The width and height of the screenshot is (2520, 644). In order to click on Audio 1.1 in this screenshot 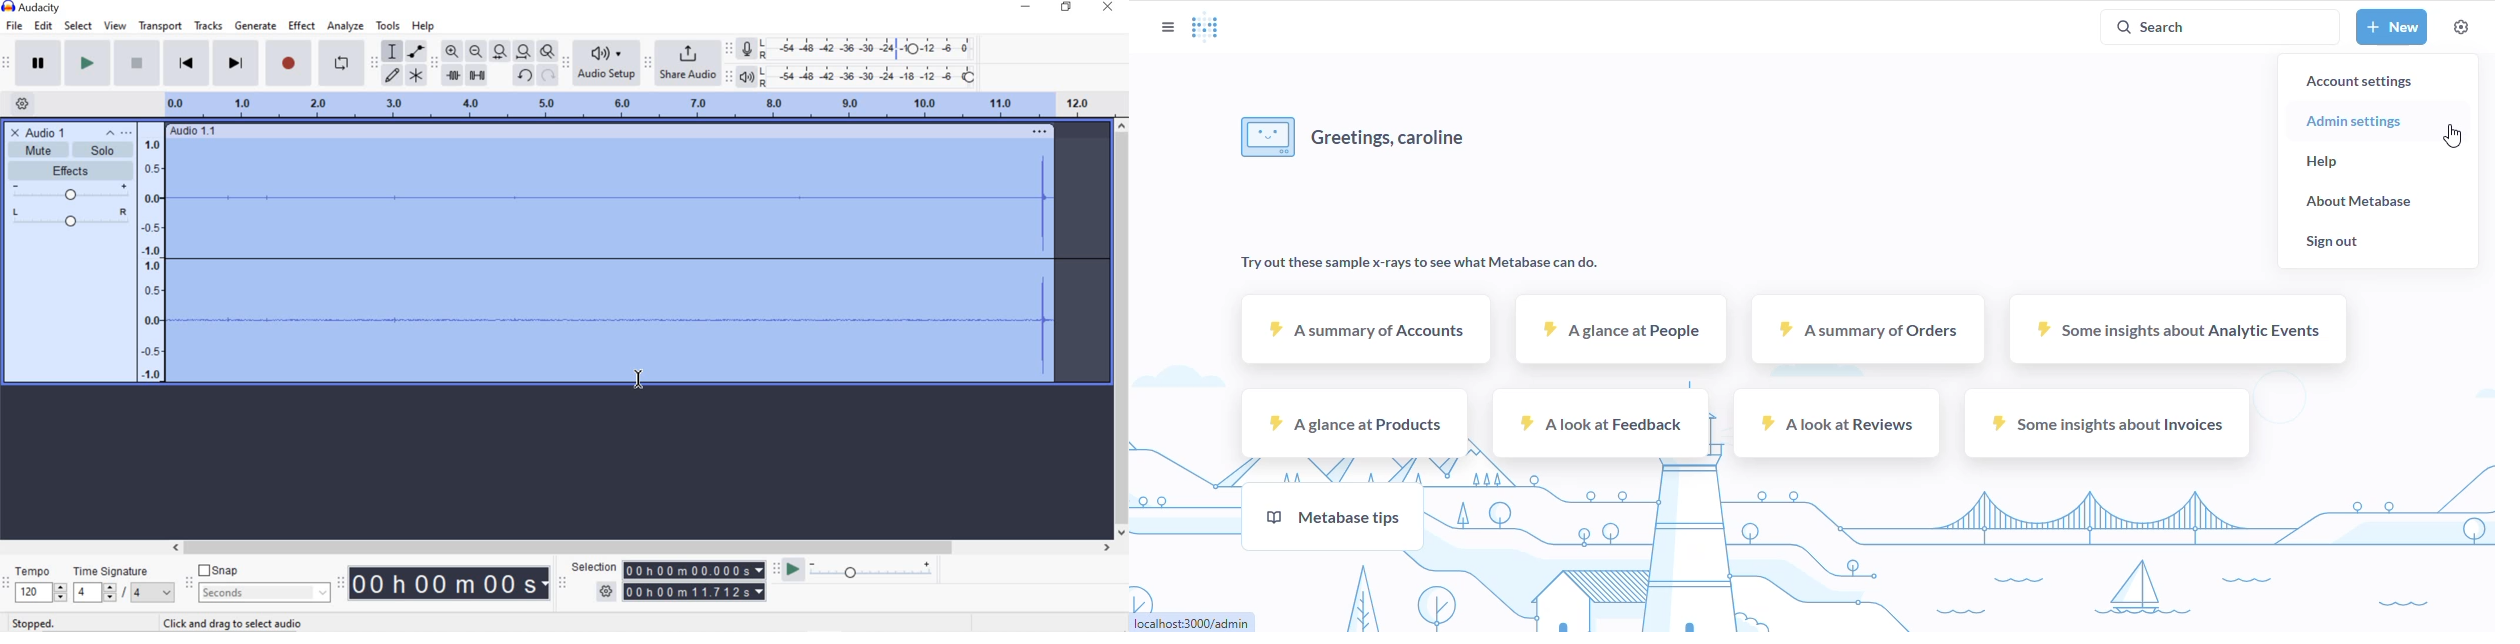, I will do `click(611, 128)`.